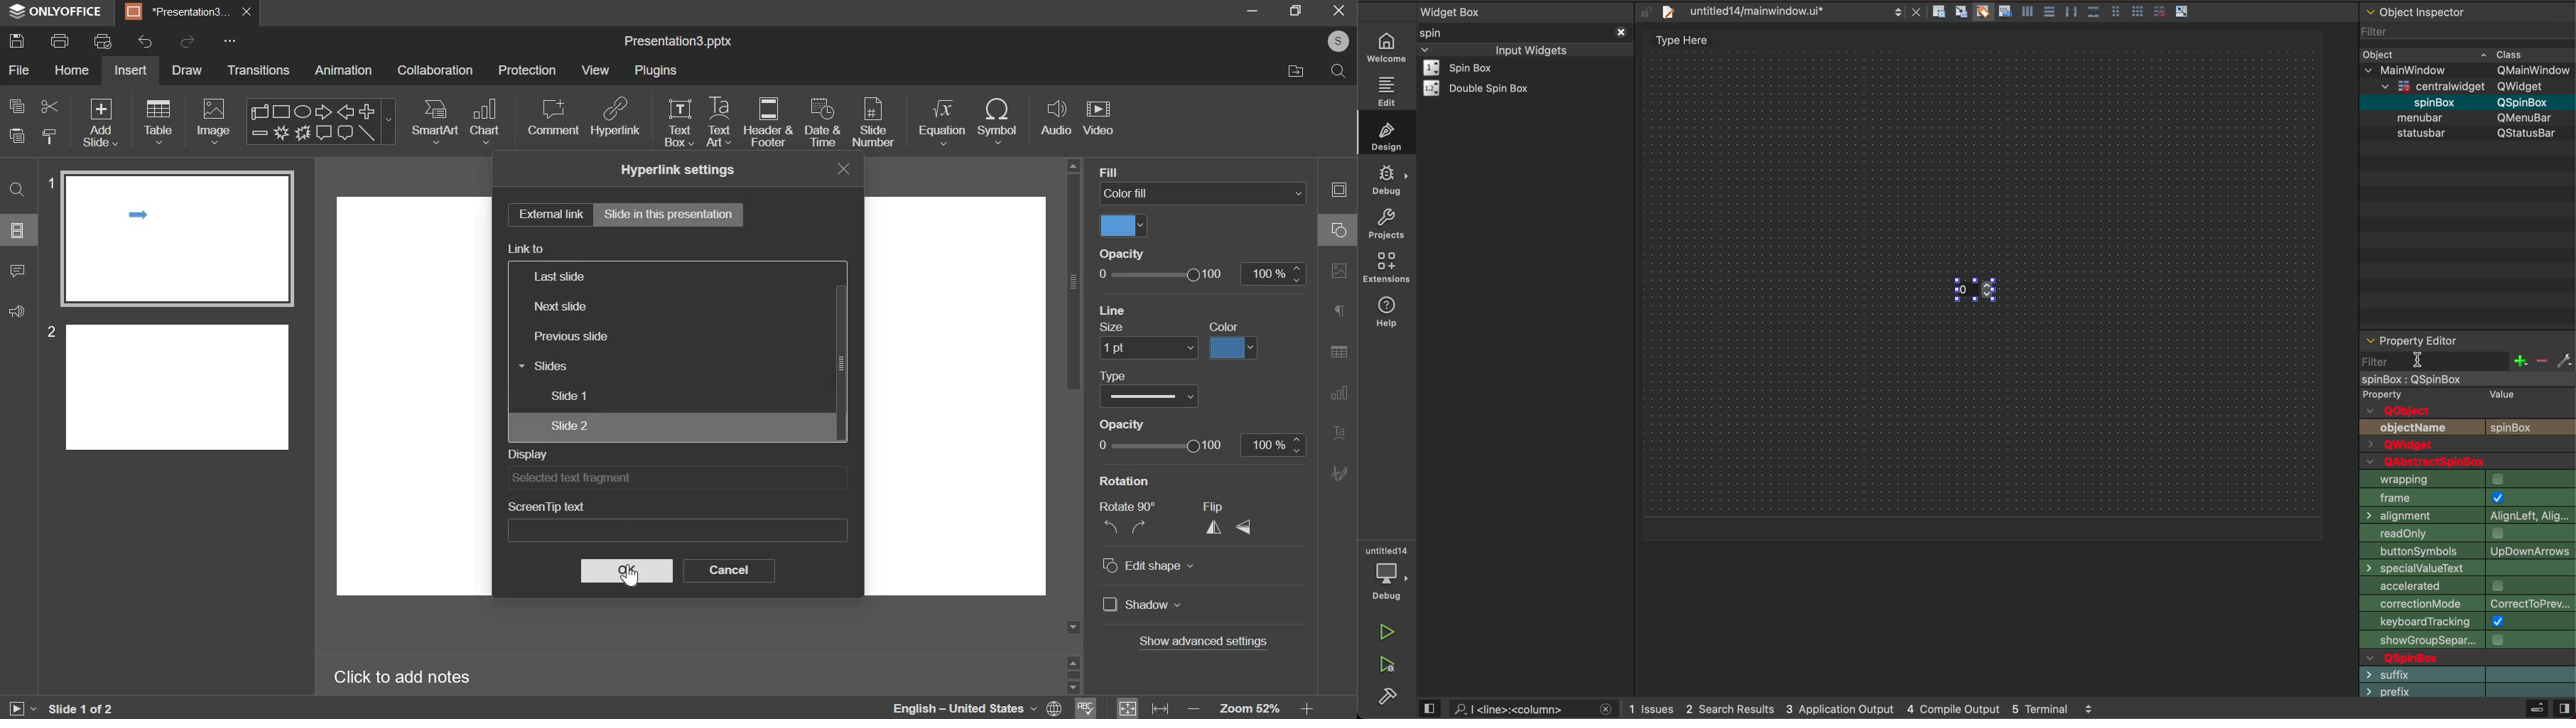 This screenshot has height=728, width=2576. What do you see at coordinates (1073, 627) in the screenshot?
I see `Scroll down` at bounding box center [1073, 627].